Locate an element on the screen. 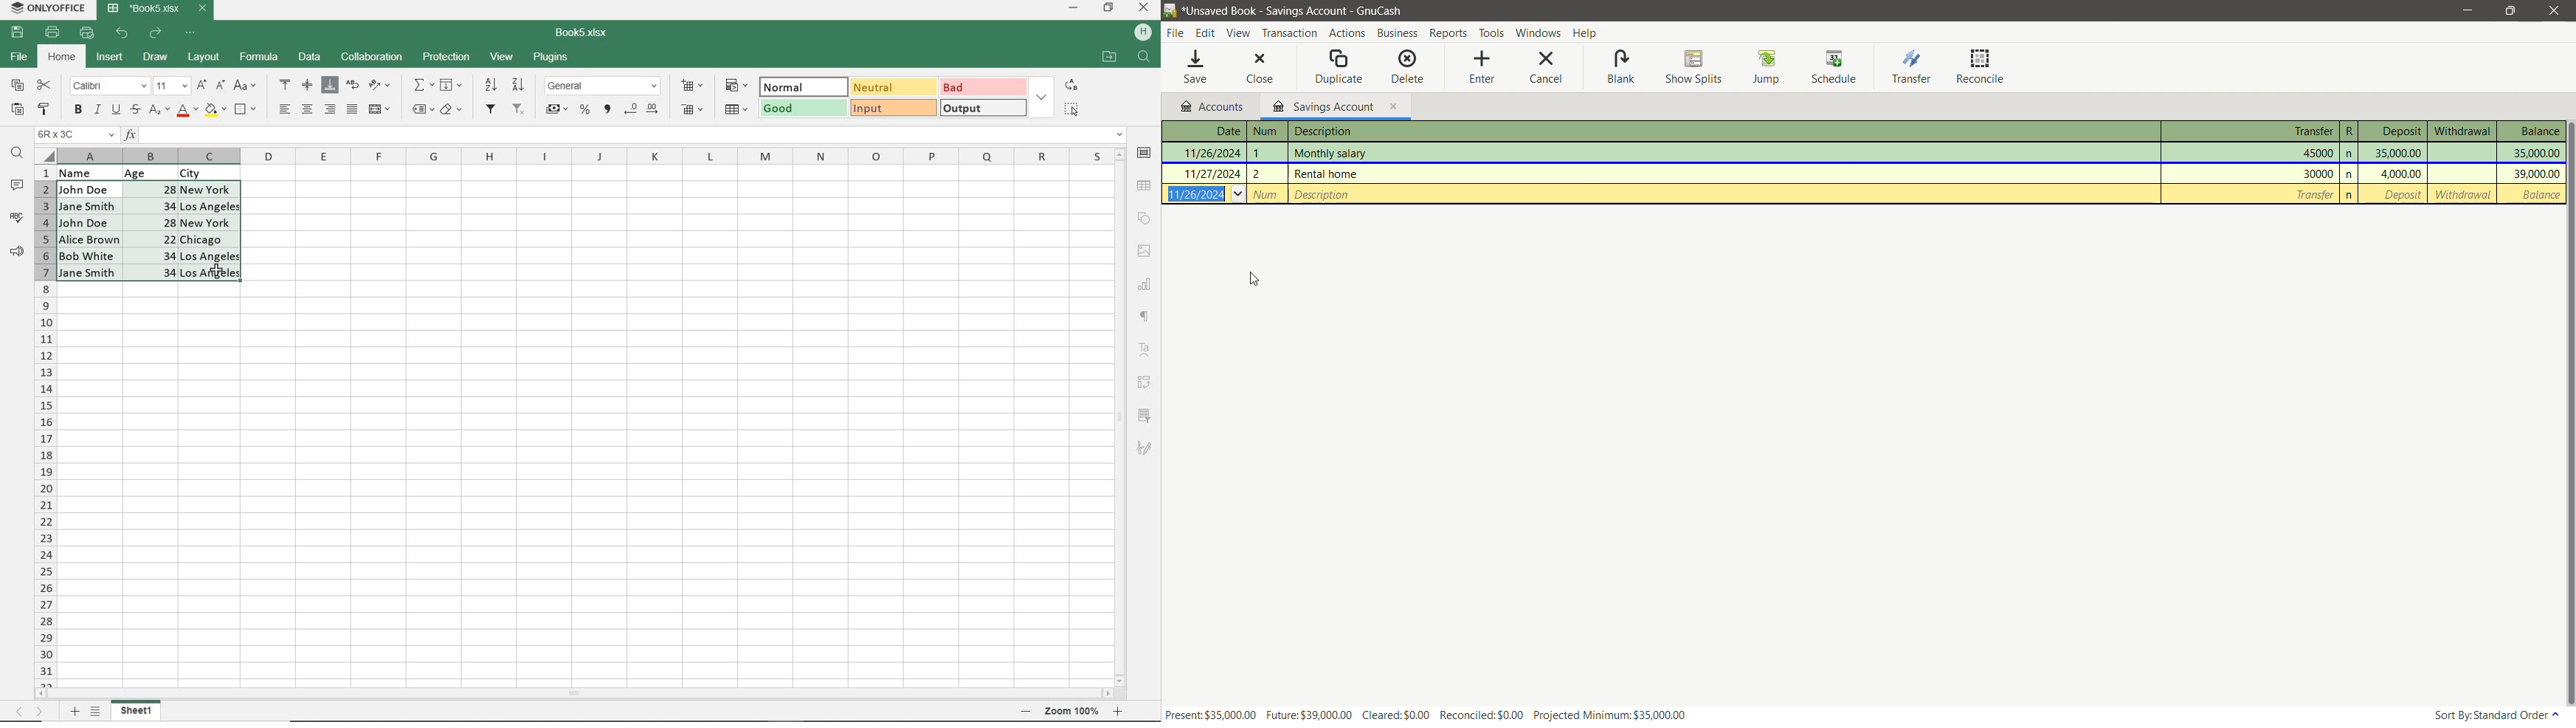 The height and width of the screenshot is (728, 2576). Deposit is located at coordinates (2394, 131).